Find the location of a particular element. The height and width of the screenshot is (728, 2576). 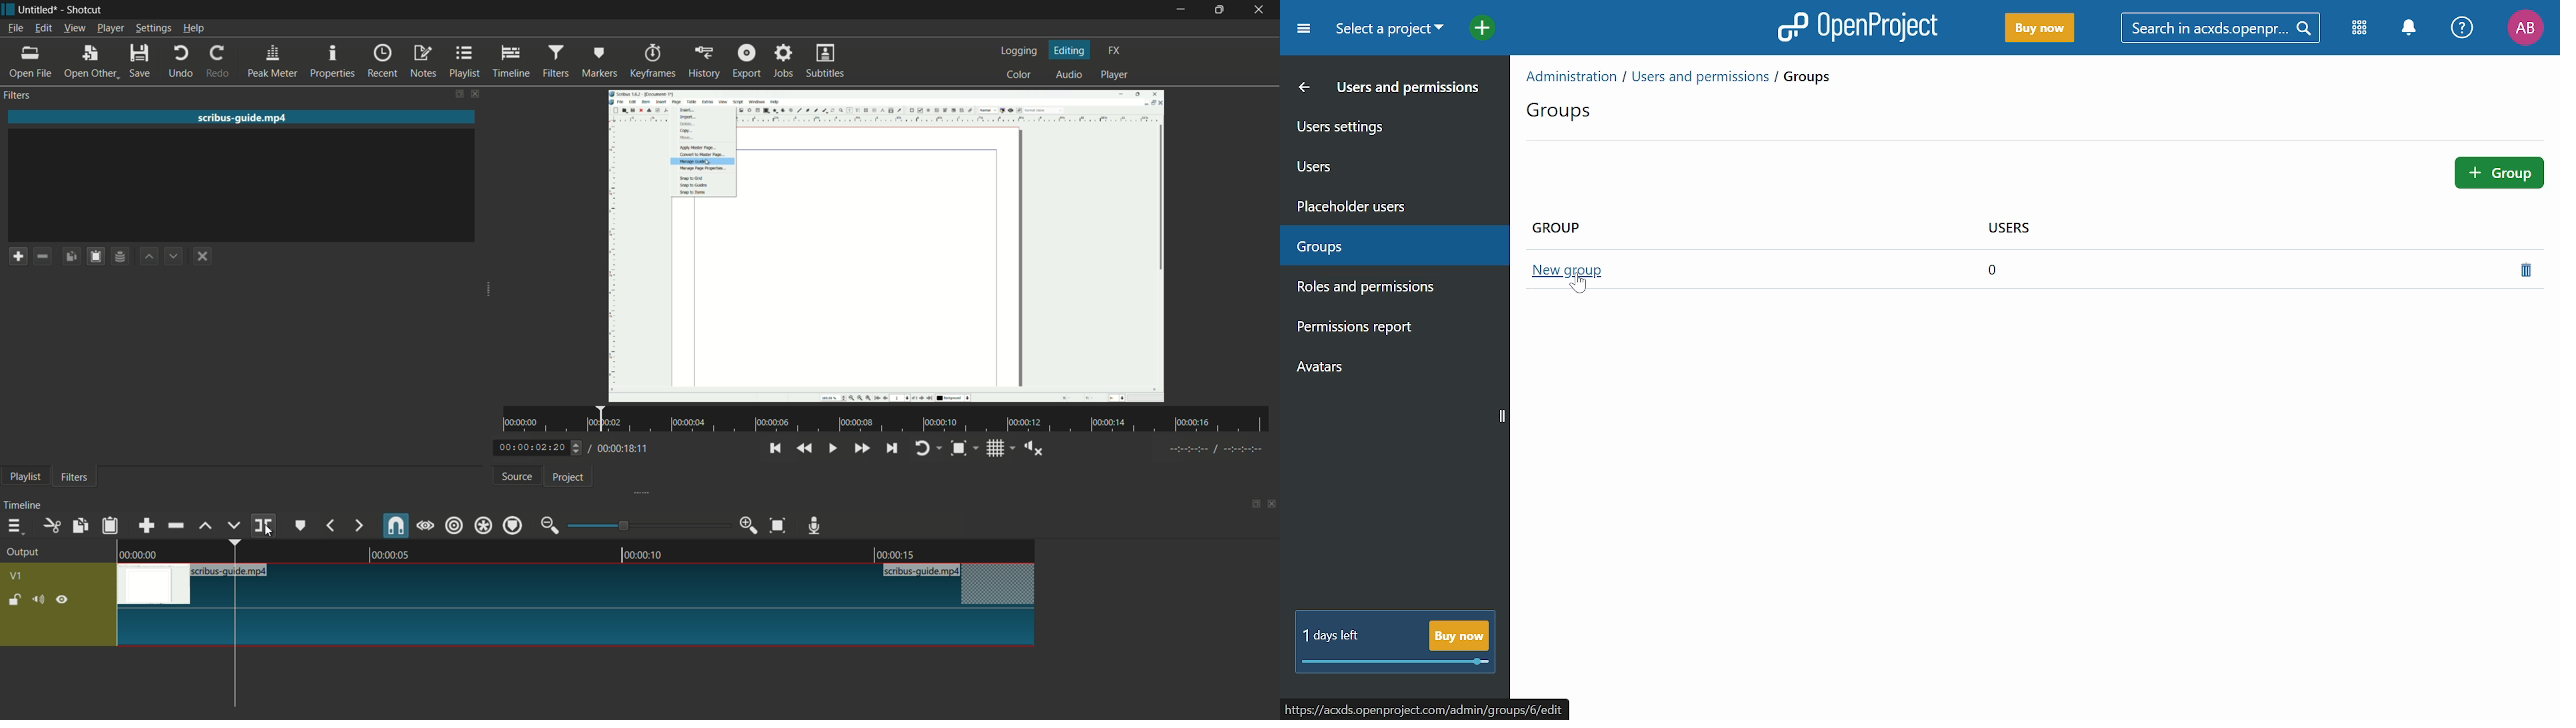

Open quick add menu is located at coordinates (1472, 27).